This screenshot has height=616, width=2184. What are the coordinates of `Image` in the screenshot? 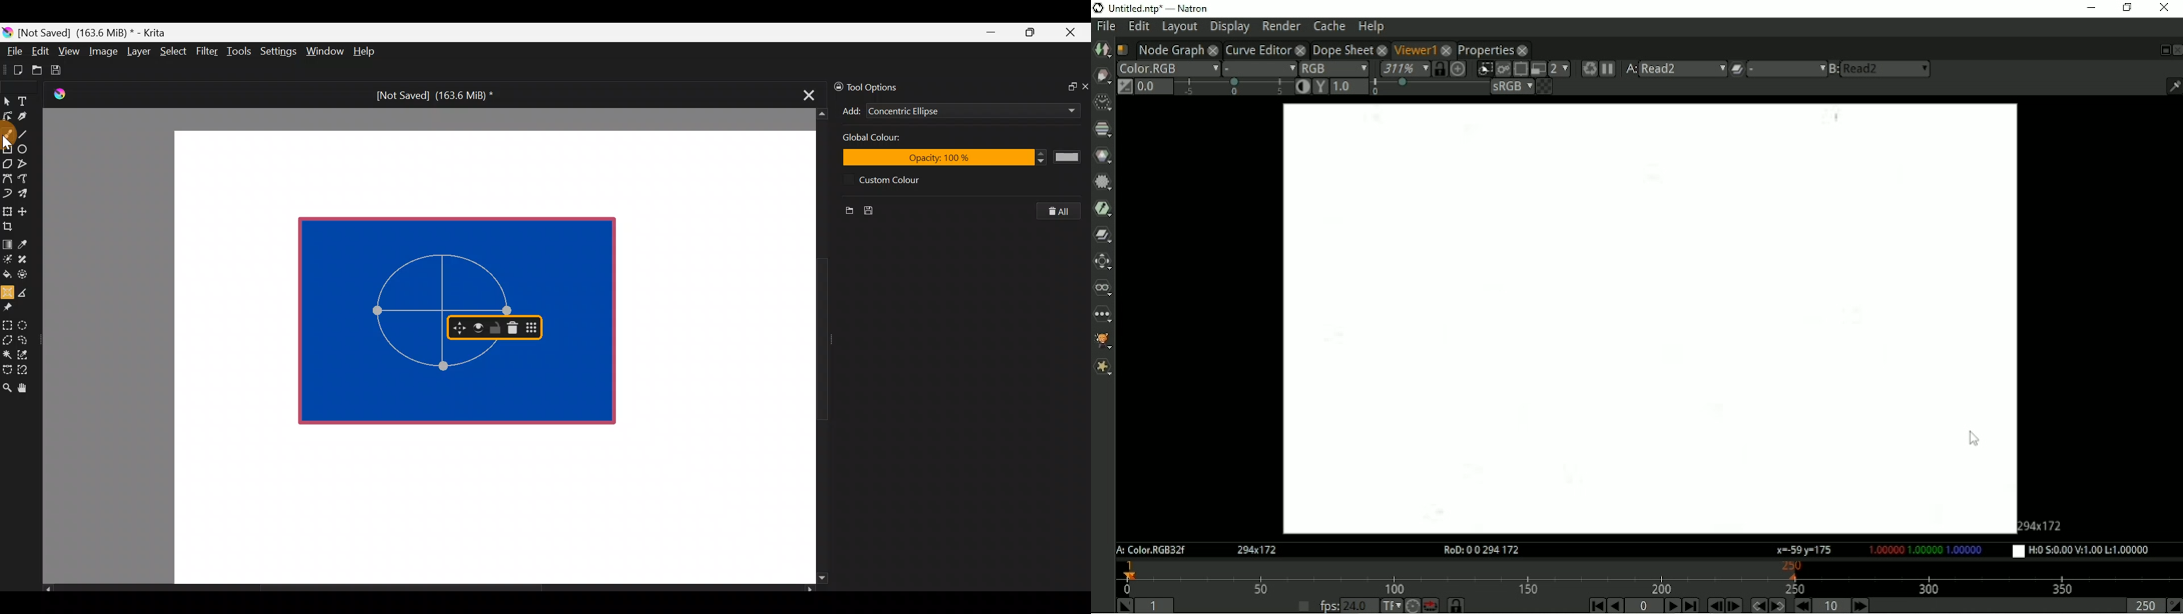 It's located at (103, 51).